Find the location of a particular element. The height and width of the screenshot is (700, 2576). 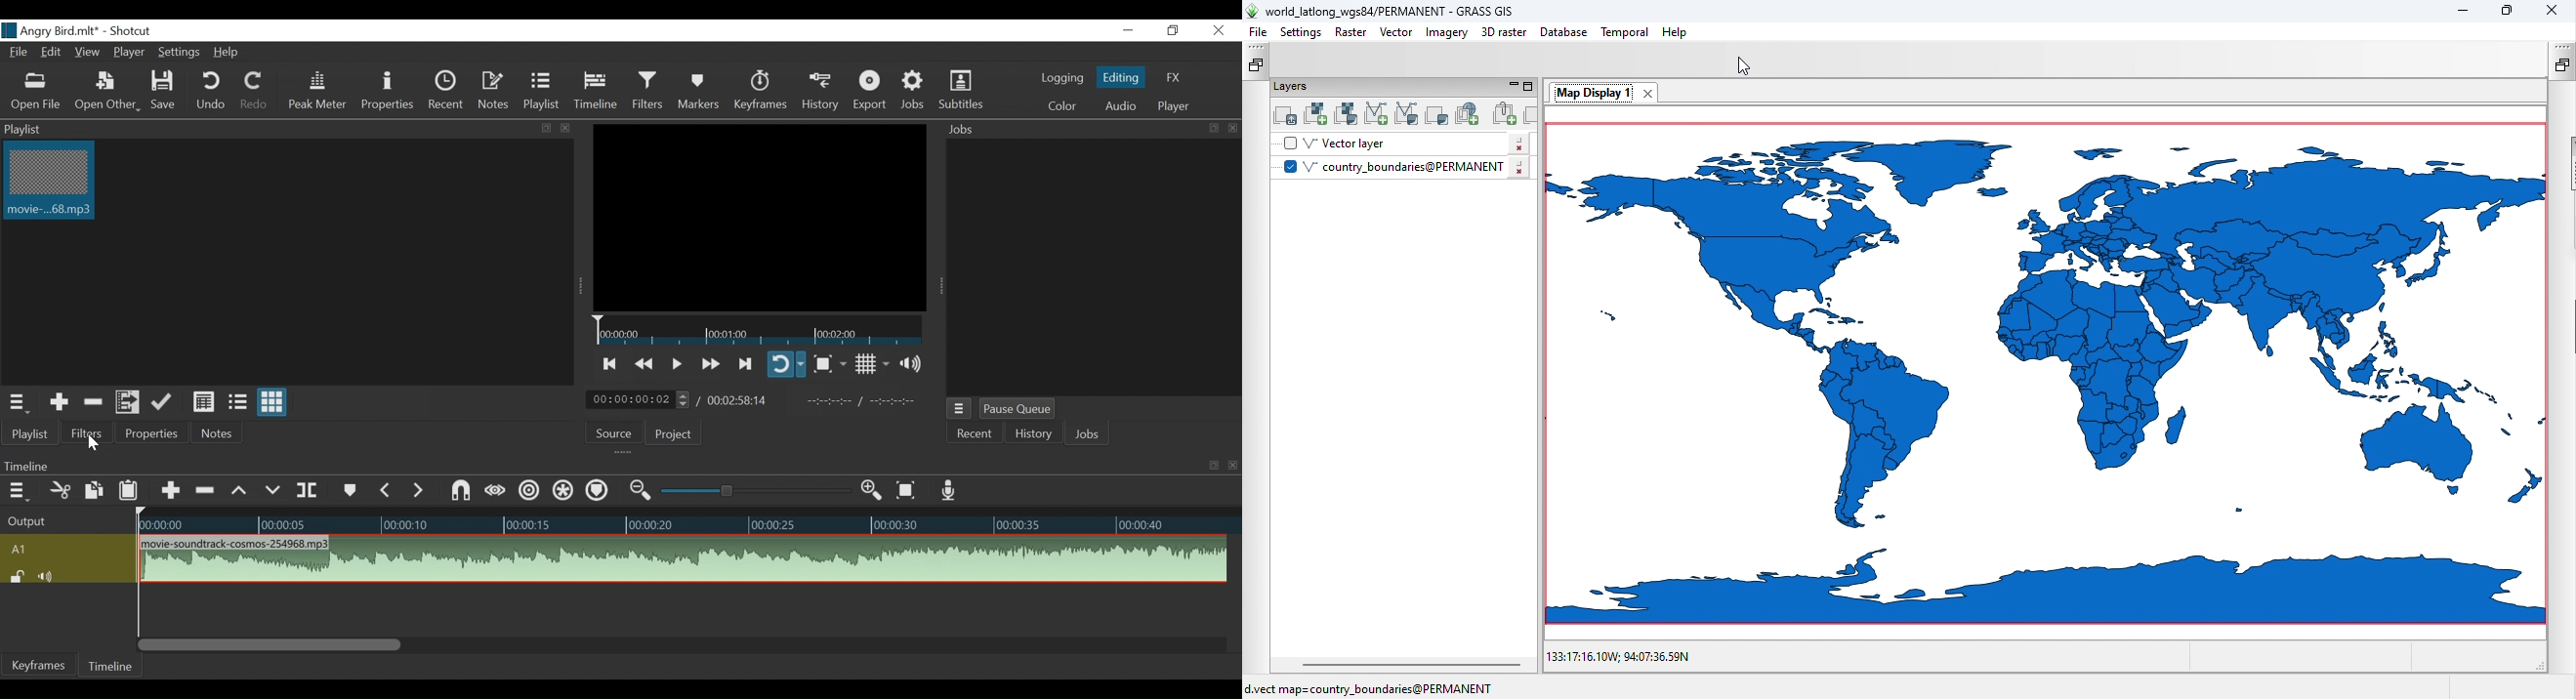

Scrub while dragging is located at coordinates (496, 491).